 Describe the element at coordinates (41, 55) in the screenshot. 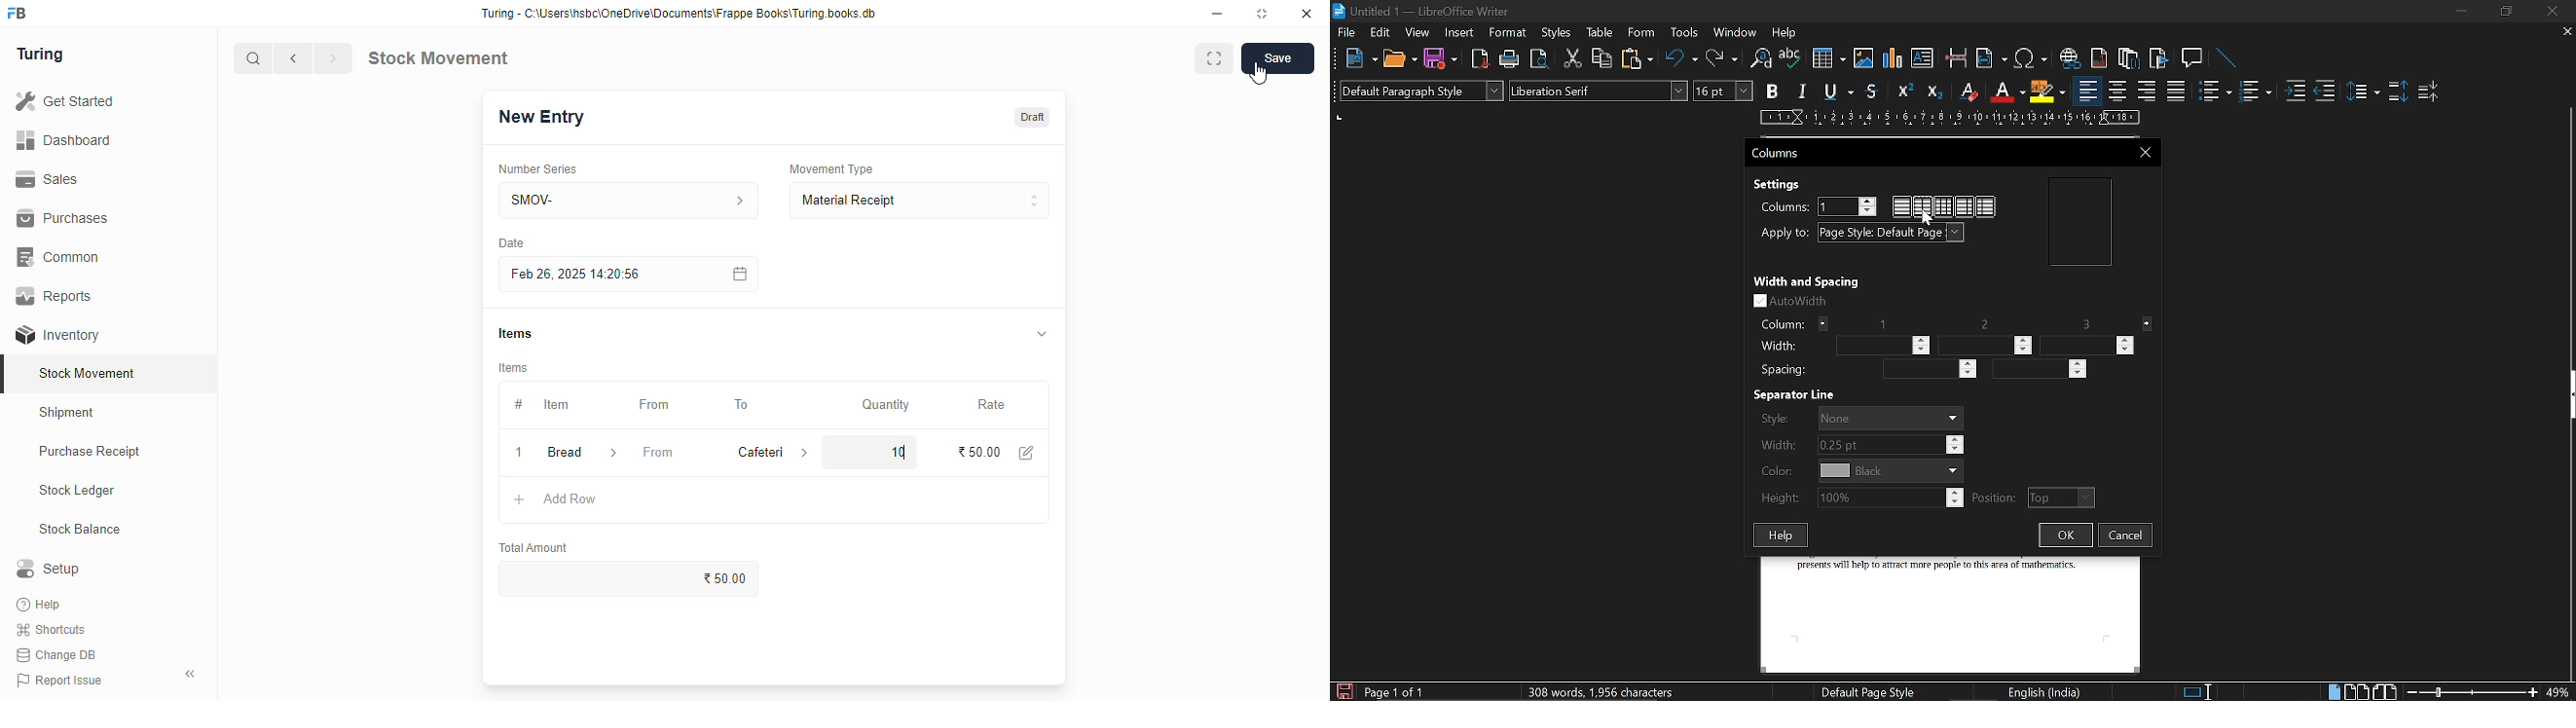

I see `turing` at that location.